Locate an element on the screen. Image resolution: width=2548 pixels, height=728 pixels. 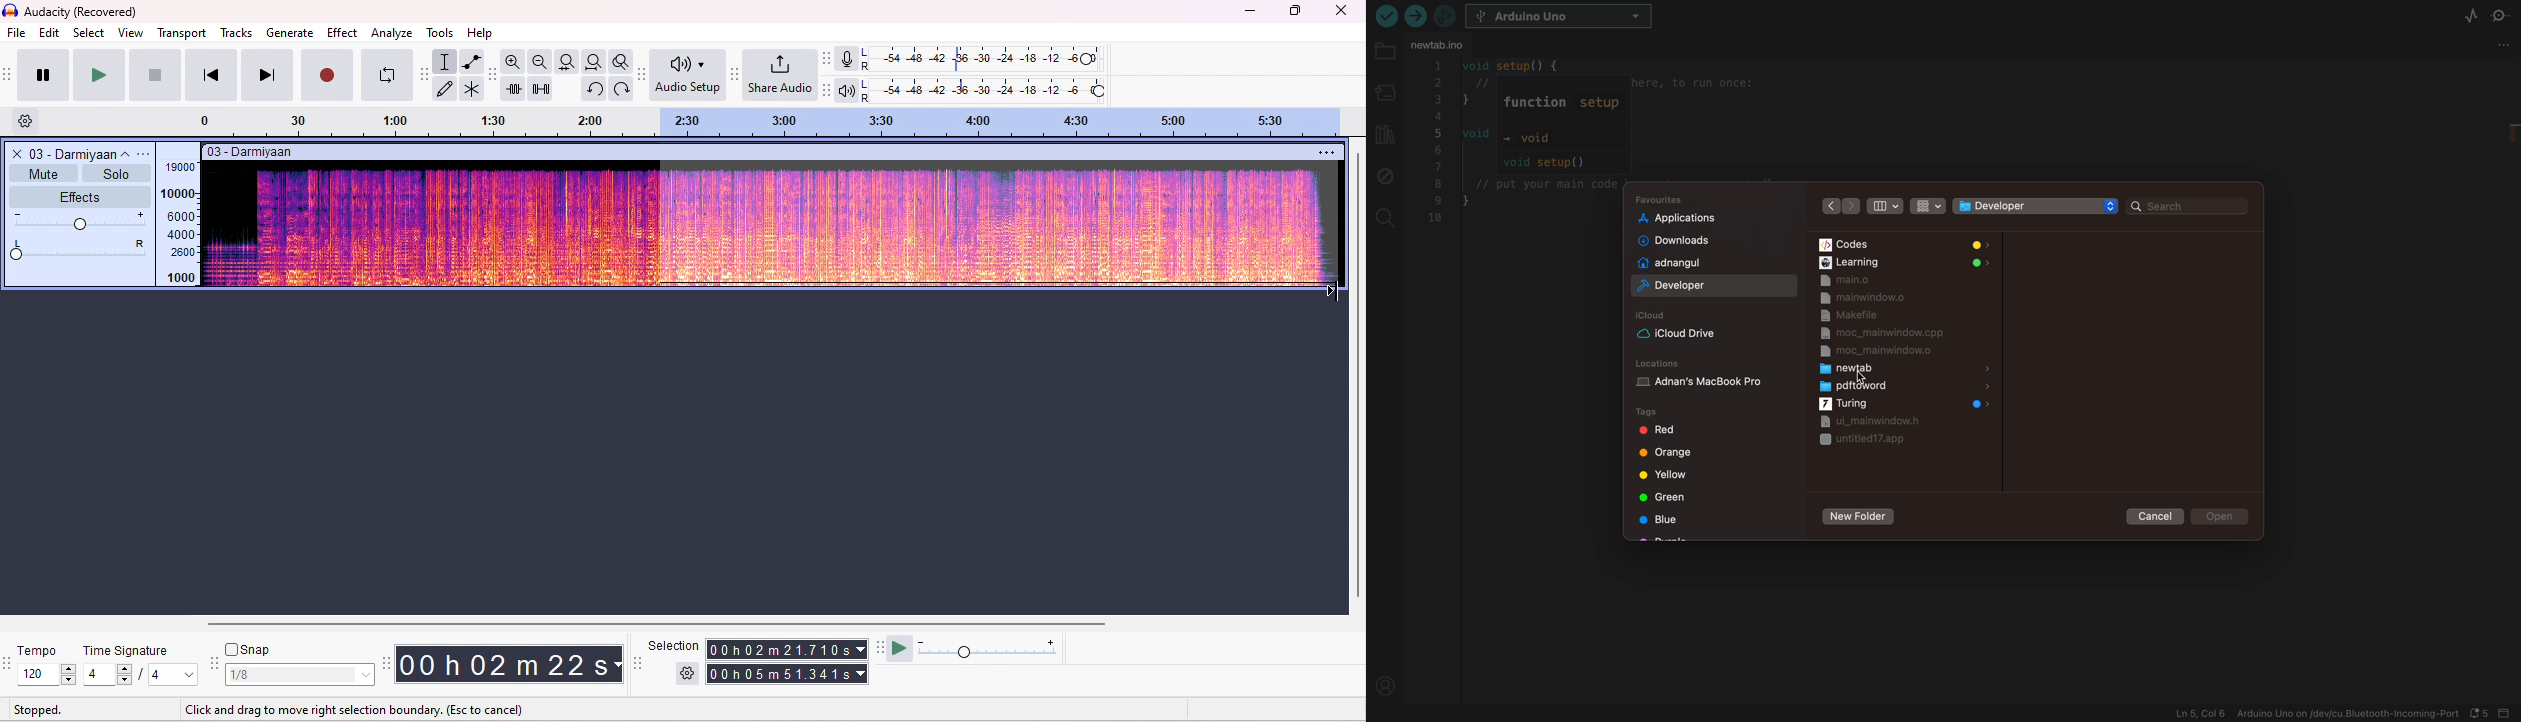
undo is located at coordinates (593, 89).